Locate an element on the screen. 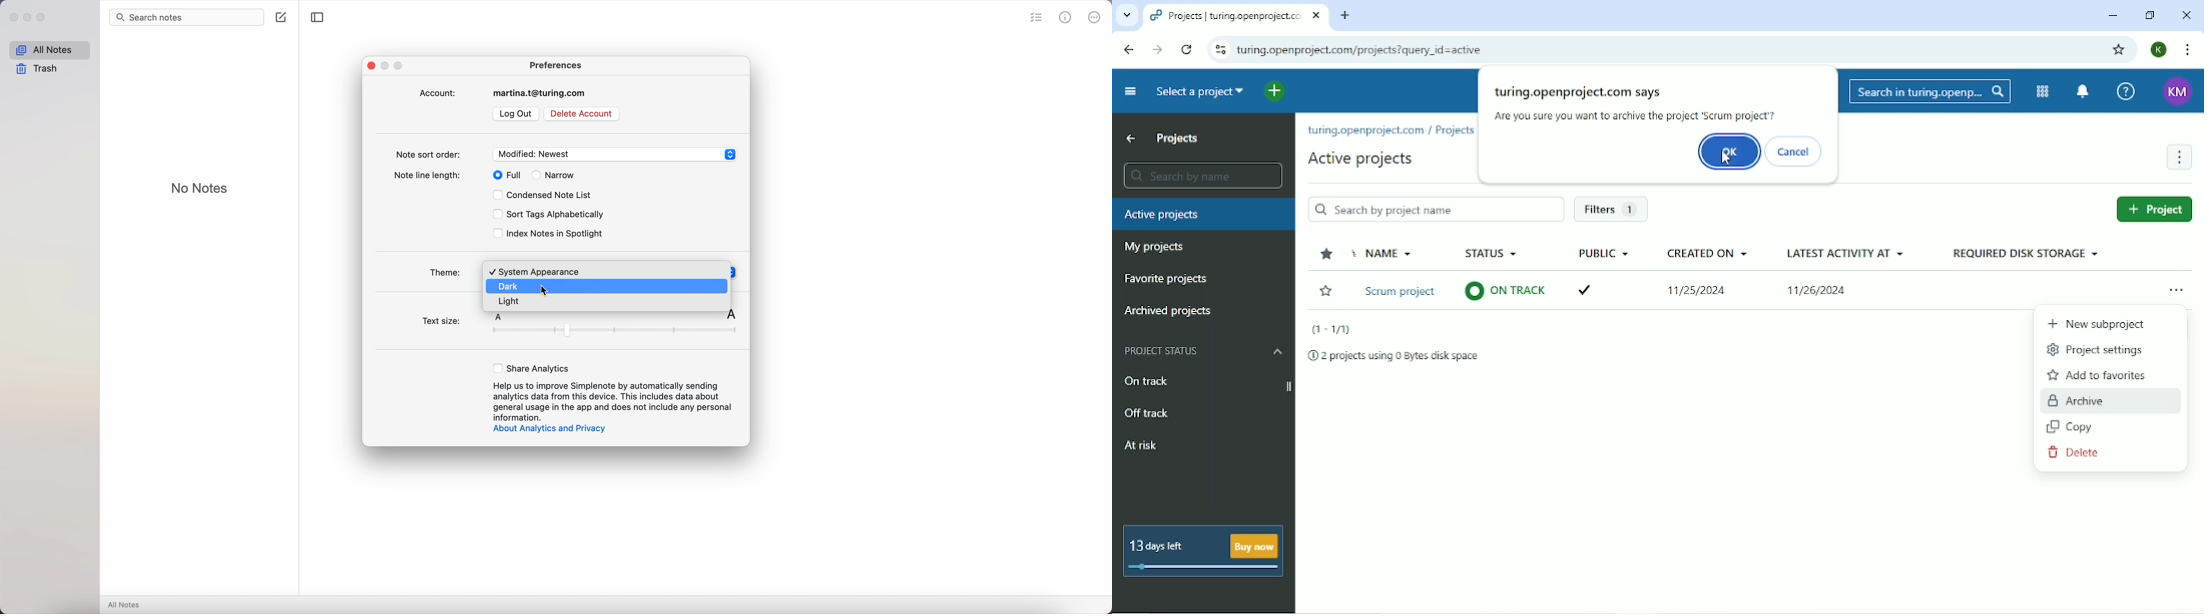  Delete is located at coordinates (2076, 451).